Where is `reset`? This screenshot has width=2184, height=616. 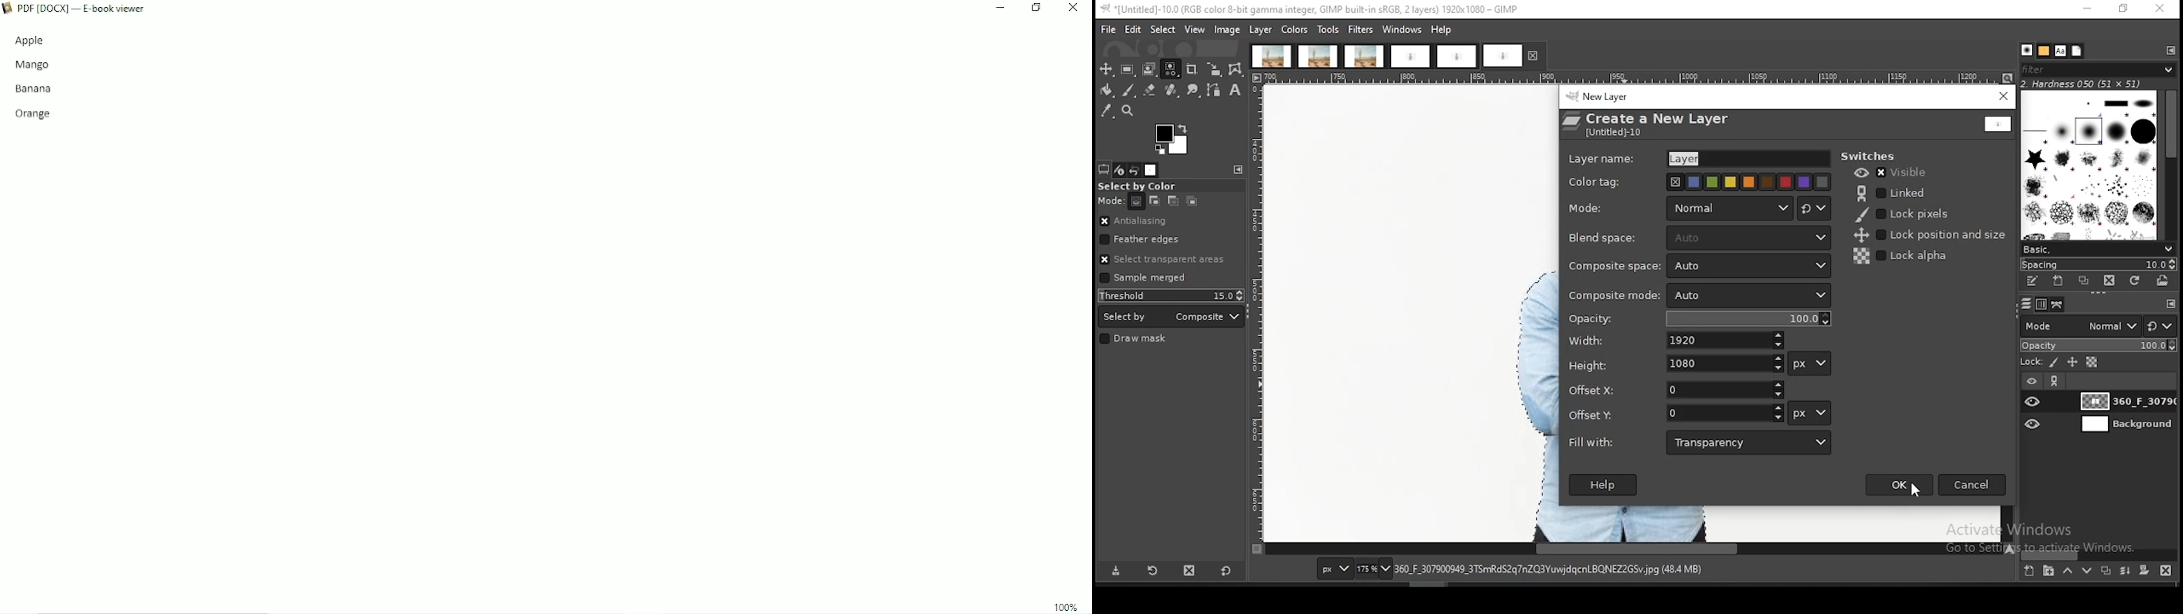 reset is located at coordinates (2161, 325).